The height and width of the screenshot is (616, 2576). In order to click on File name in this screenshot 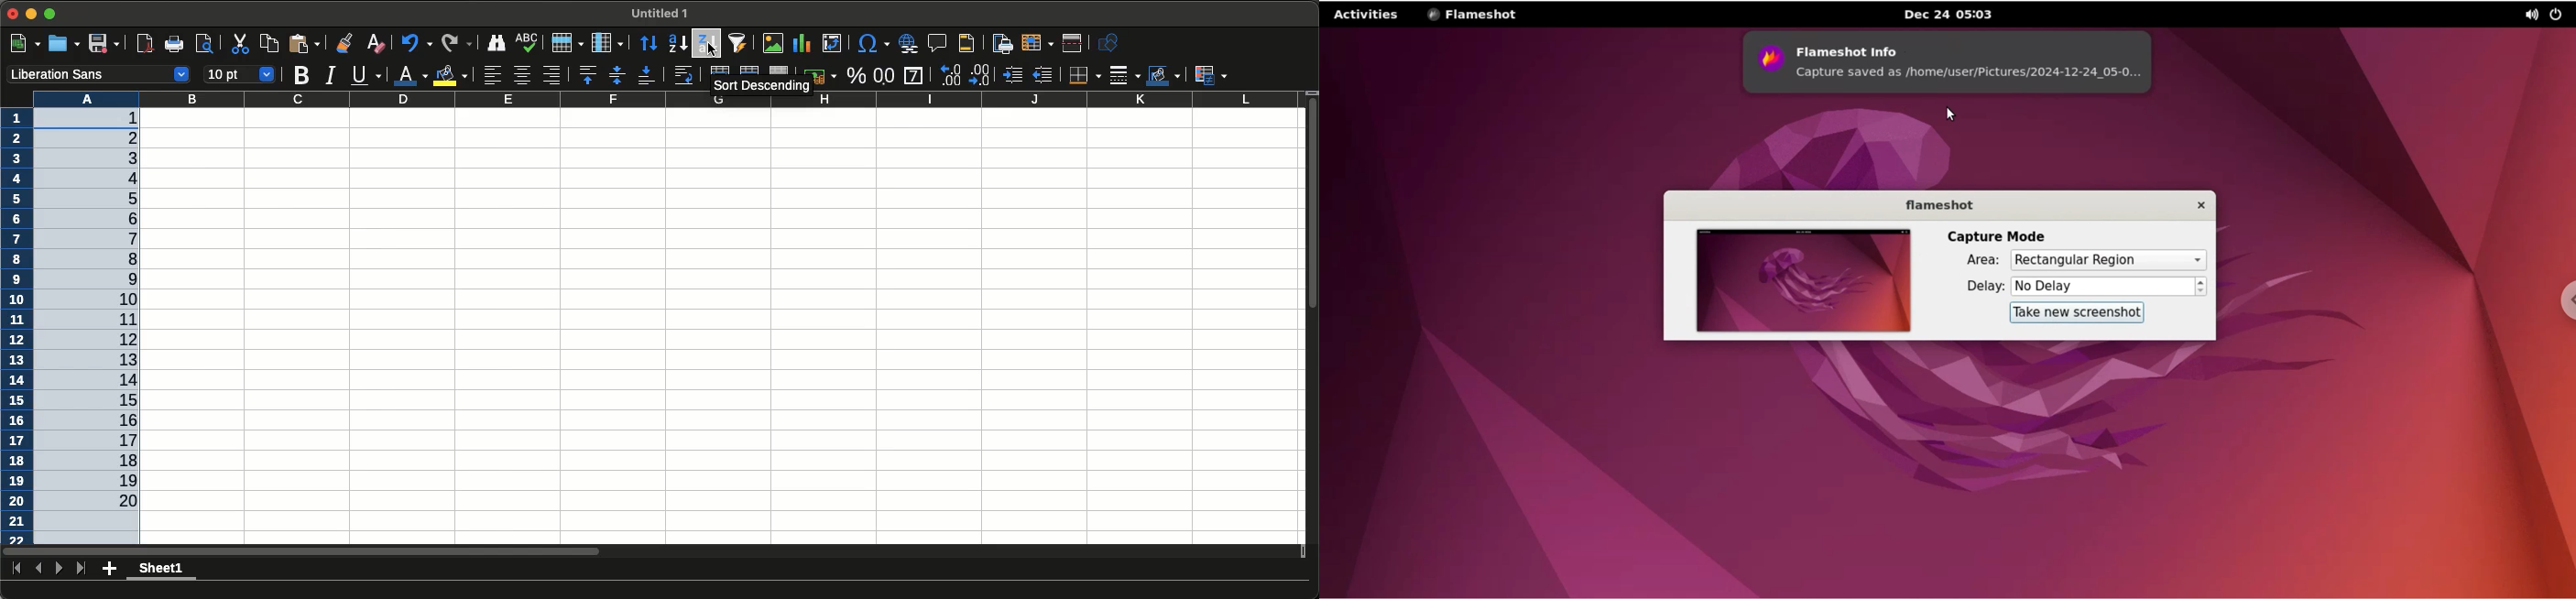, I will do `click(659, 13)`.